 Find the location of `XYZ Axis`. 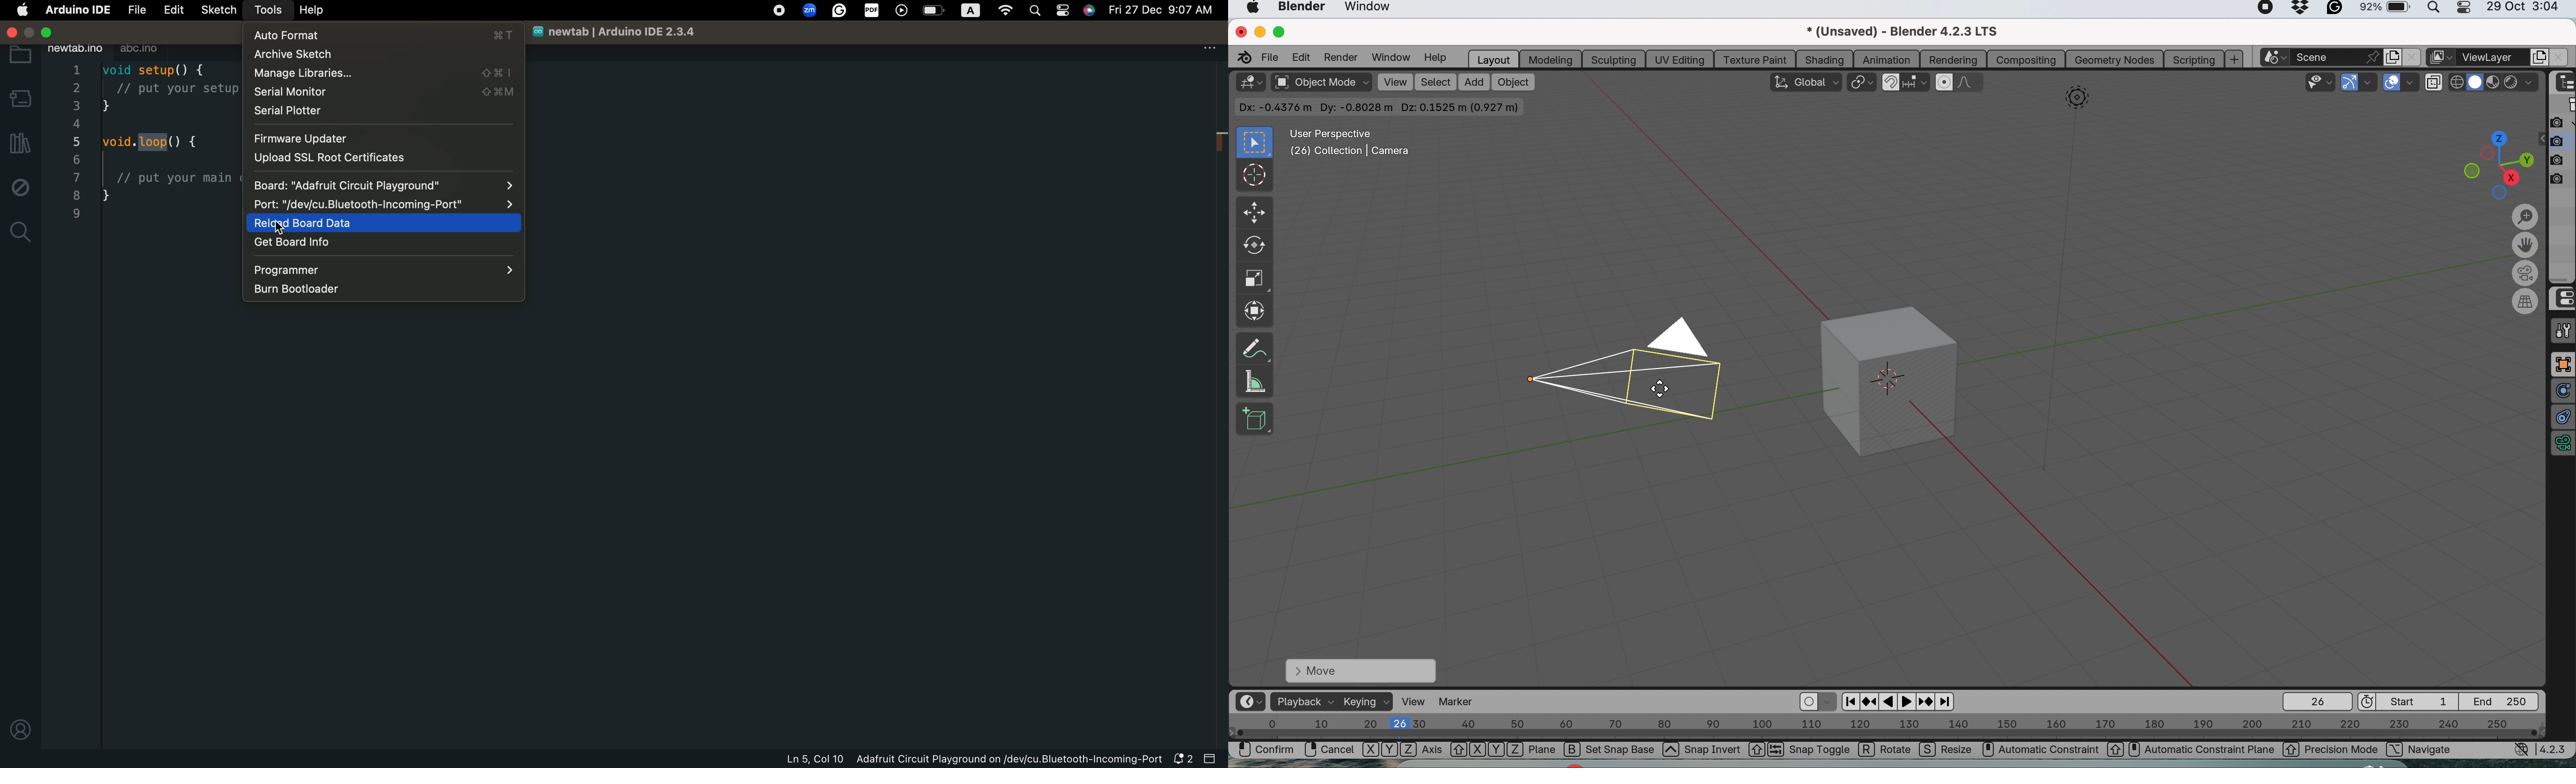

XYZ Axis is located at coordinates (1403, 752).